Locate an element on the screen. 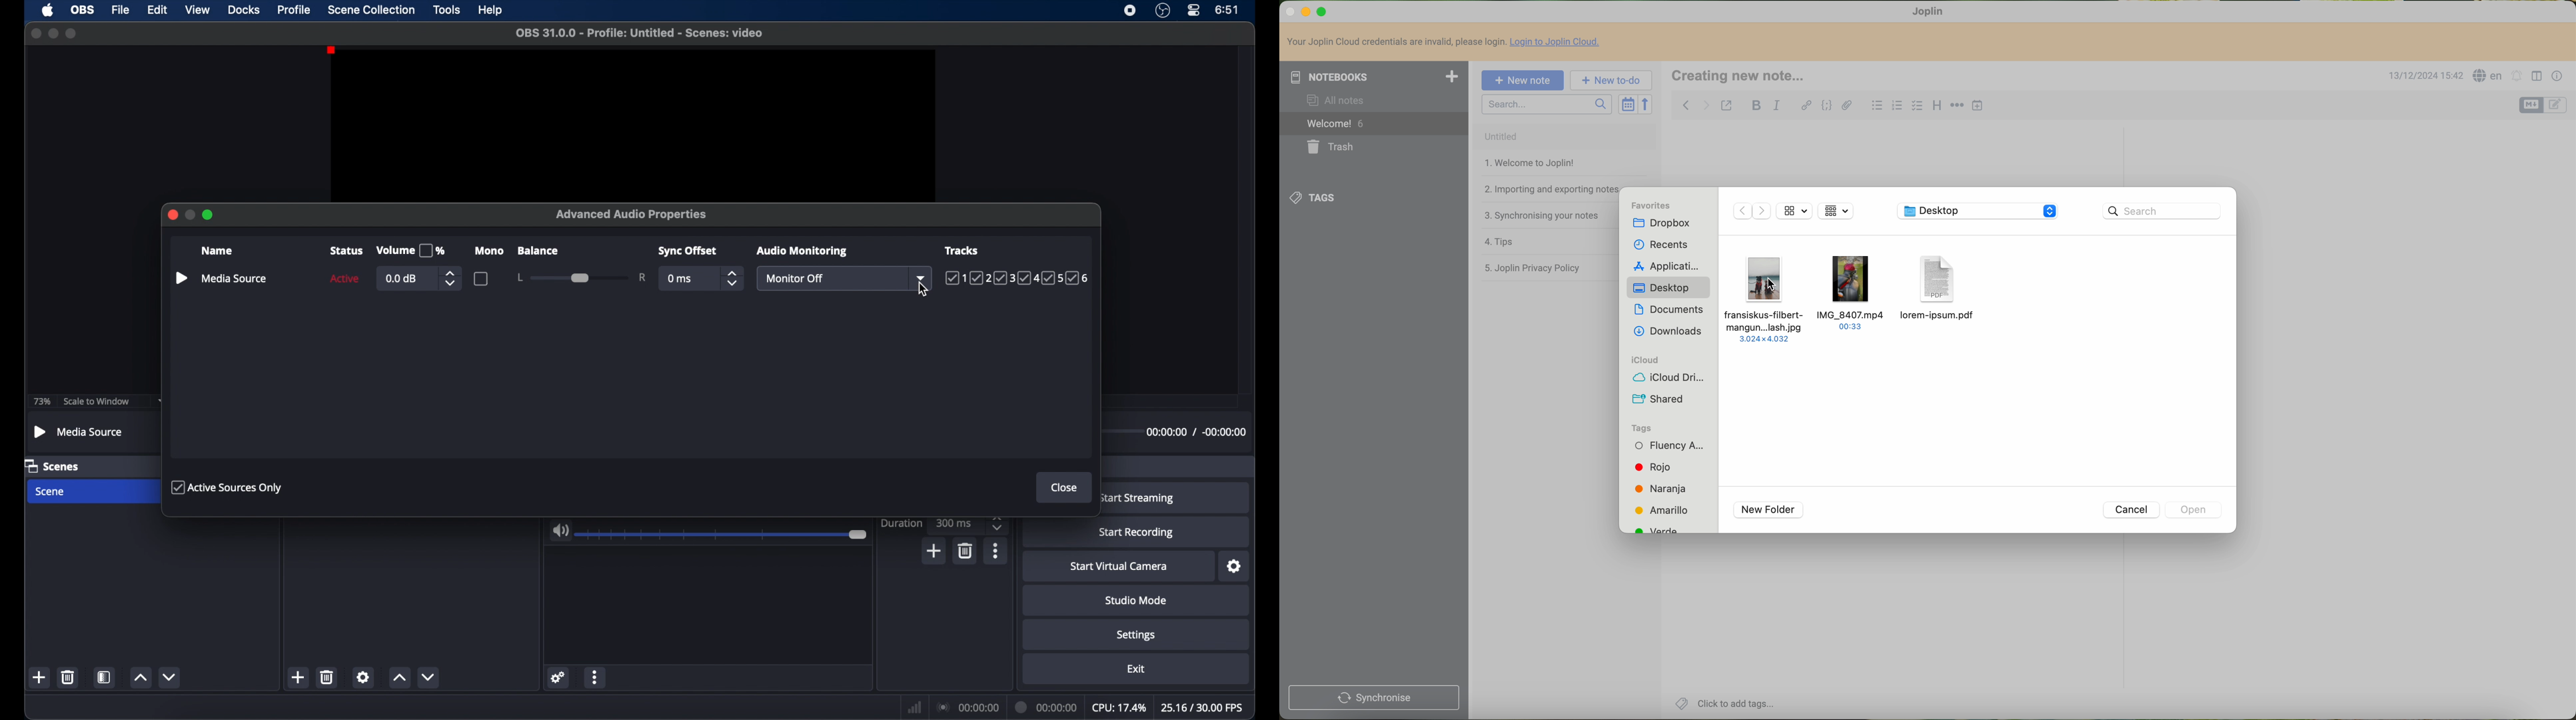 This screenshot has width=2576, height=728. file size is located at coordinates (1798, 211).